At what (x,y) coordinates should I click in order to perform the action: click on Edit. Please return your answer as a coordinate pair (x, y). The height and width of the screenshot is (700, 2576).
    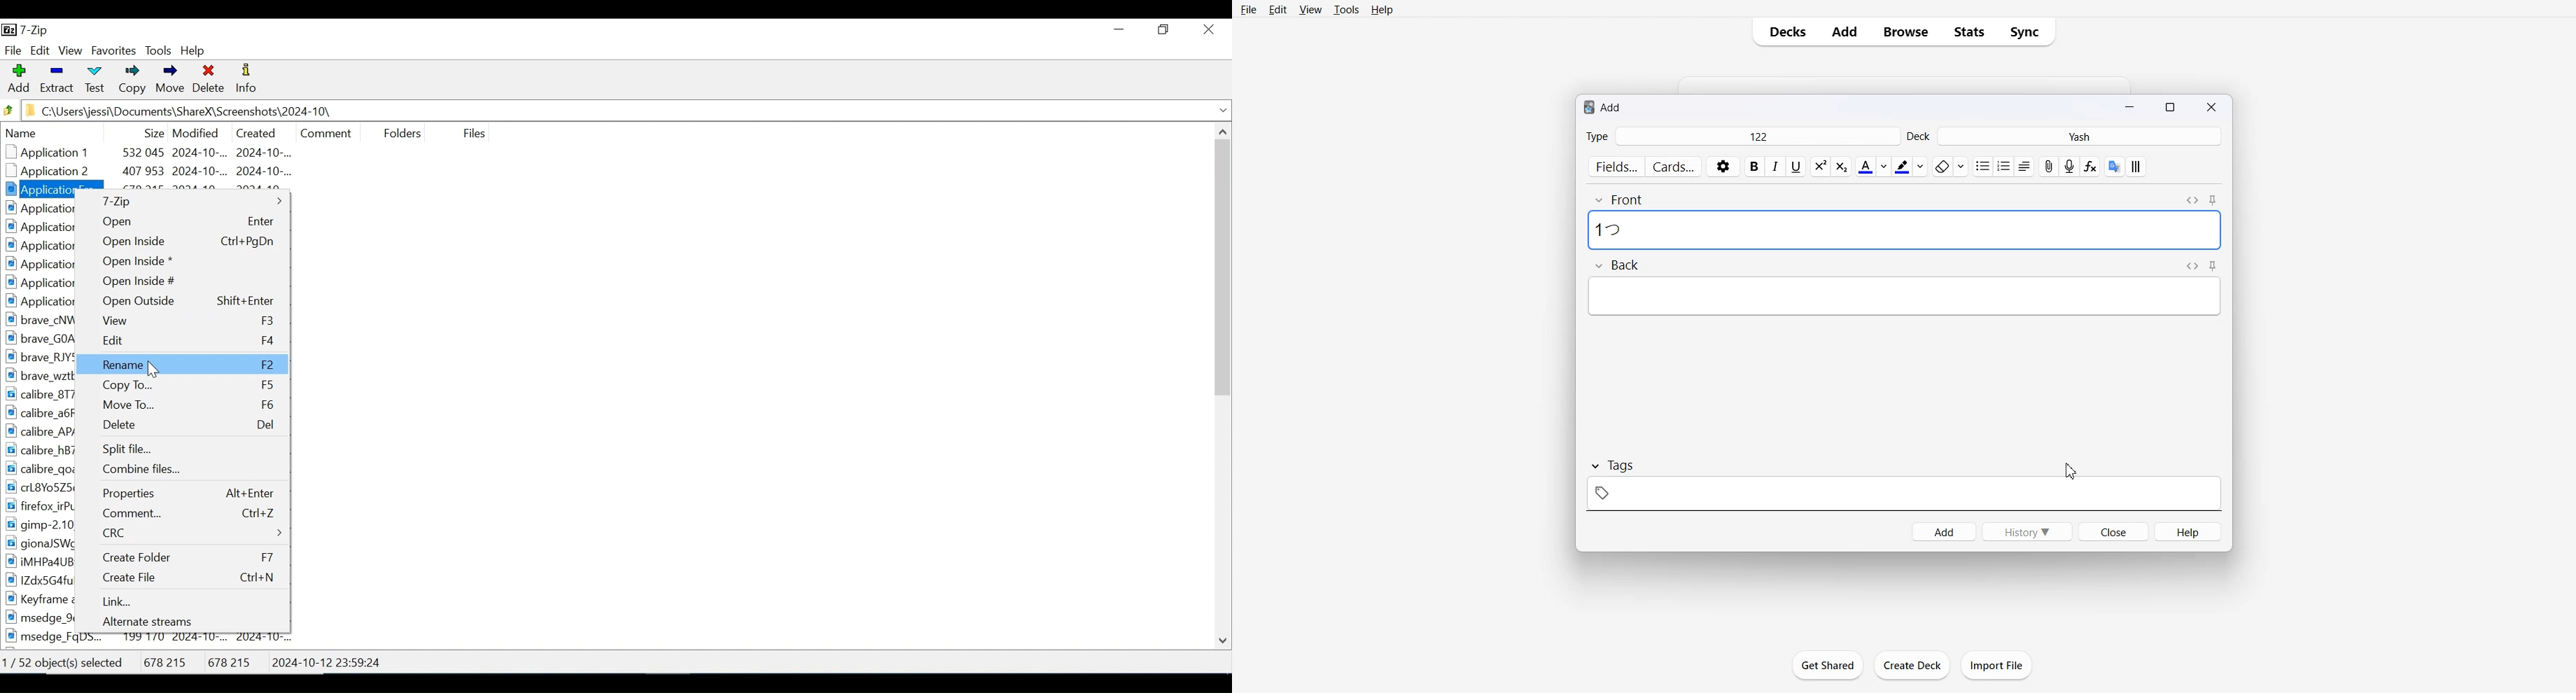
    Looking at the image, I should click on (40, 51).